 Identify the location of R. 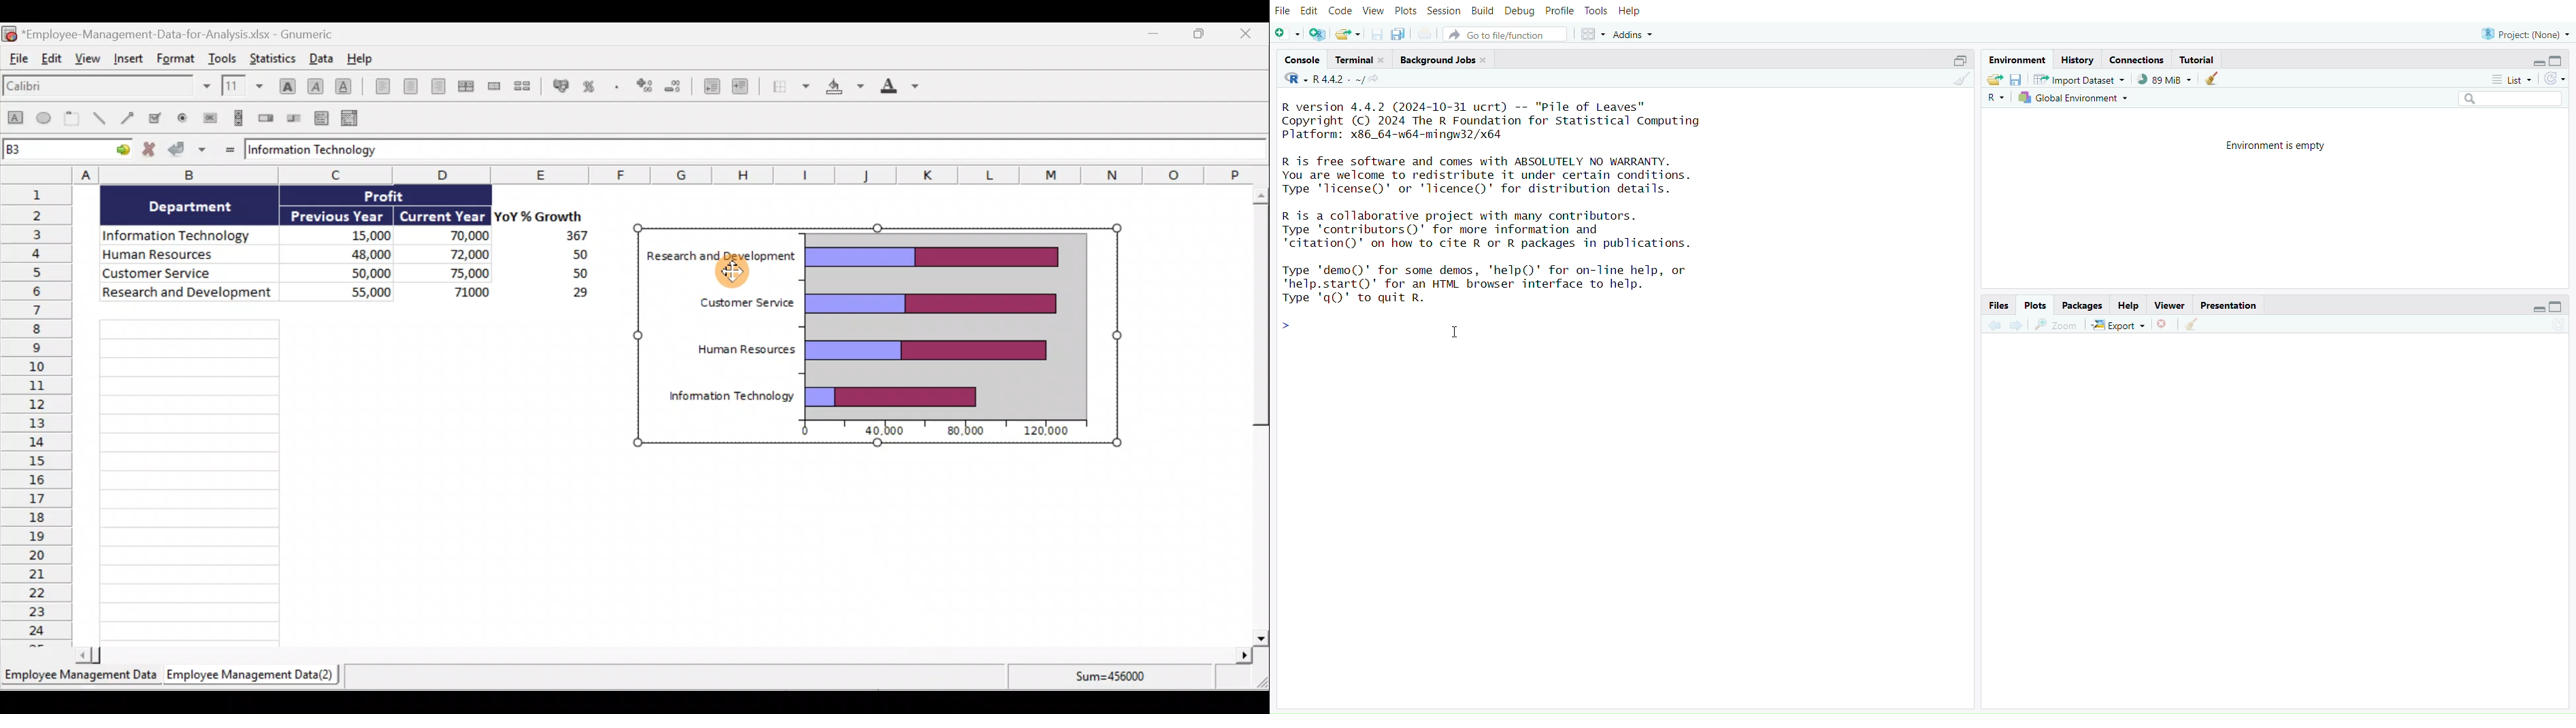
(2000, 98).